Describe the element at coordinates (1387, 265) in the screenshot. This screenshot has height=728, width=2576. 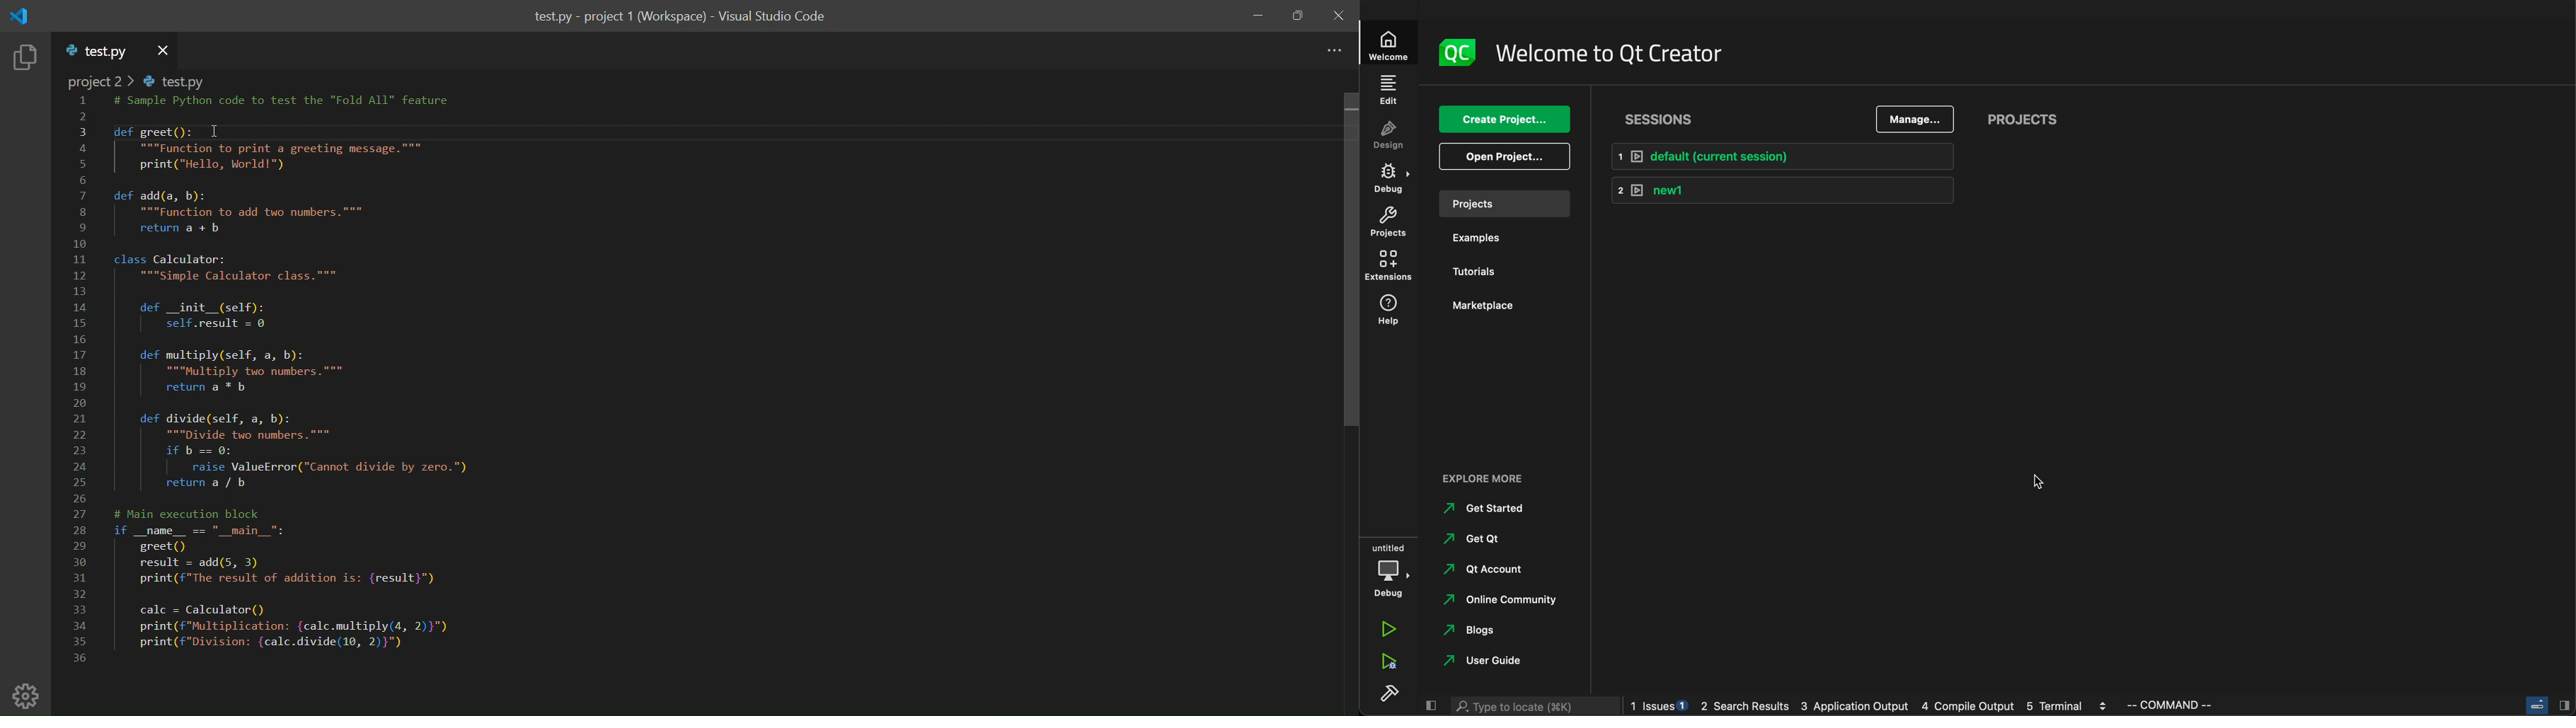
I see `extensions` at that location.